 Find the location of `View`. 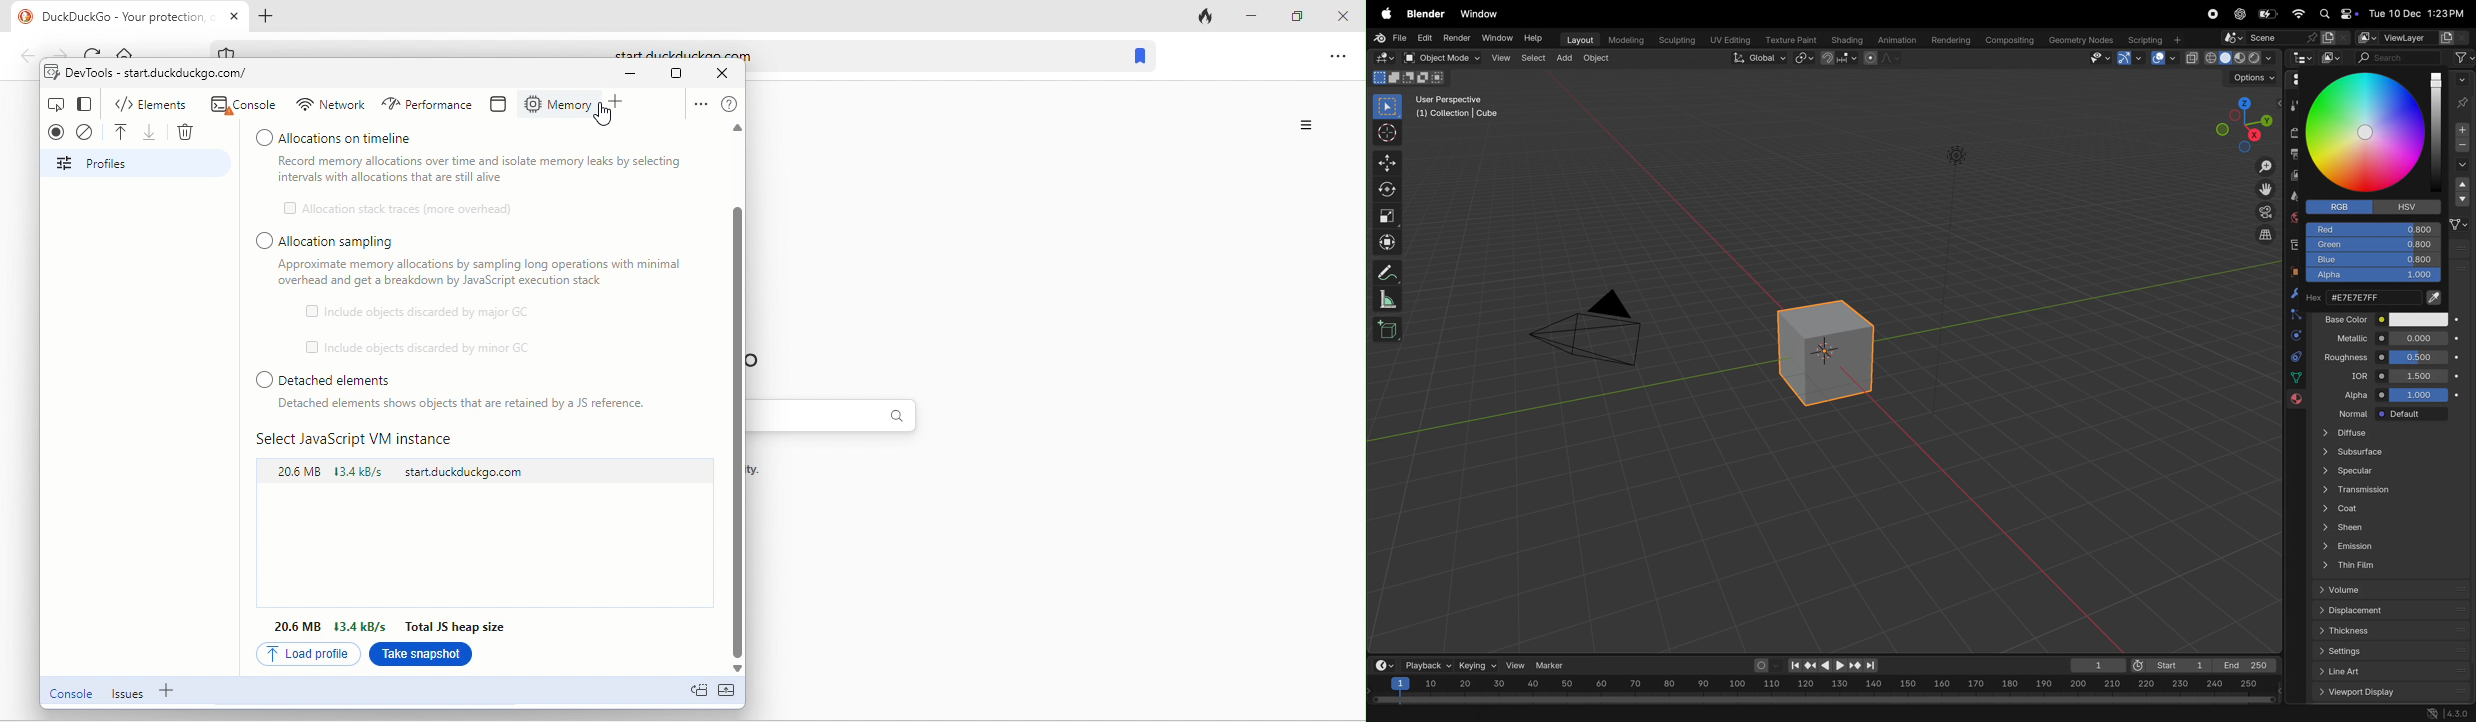

View is located at coordinates (1499, 57).